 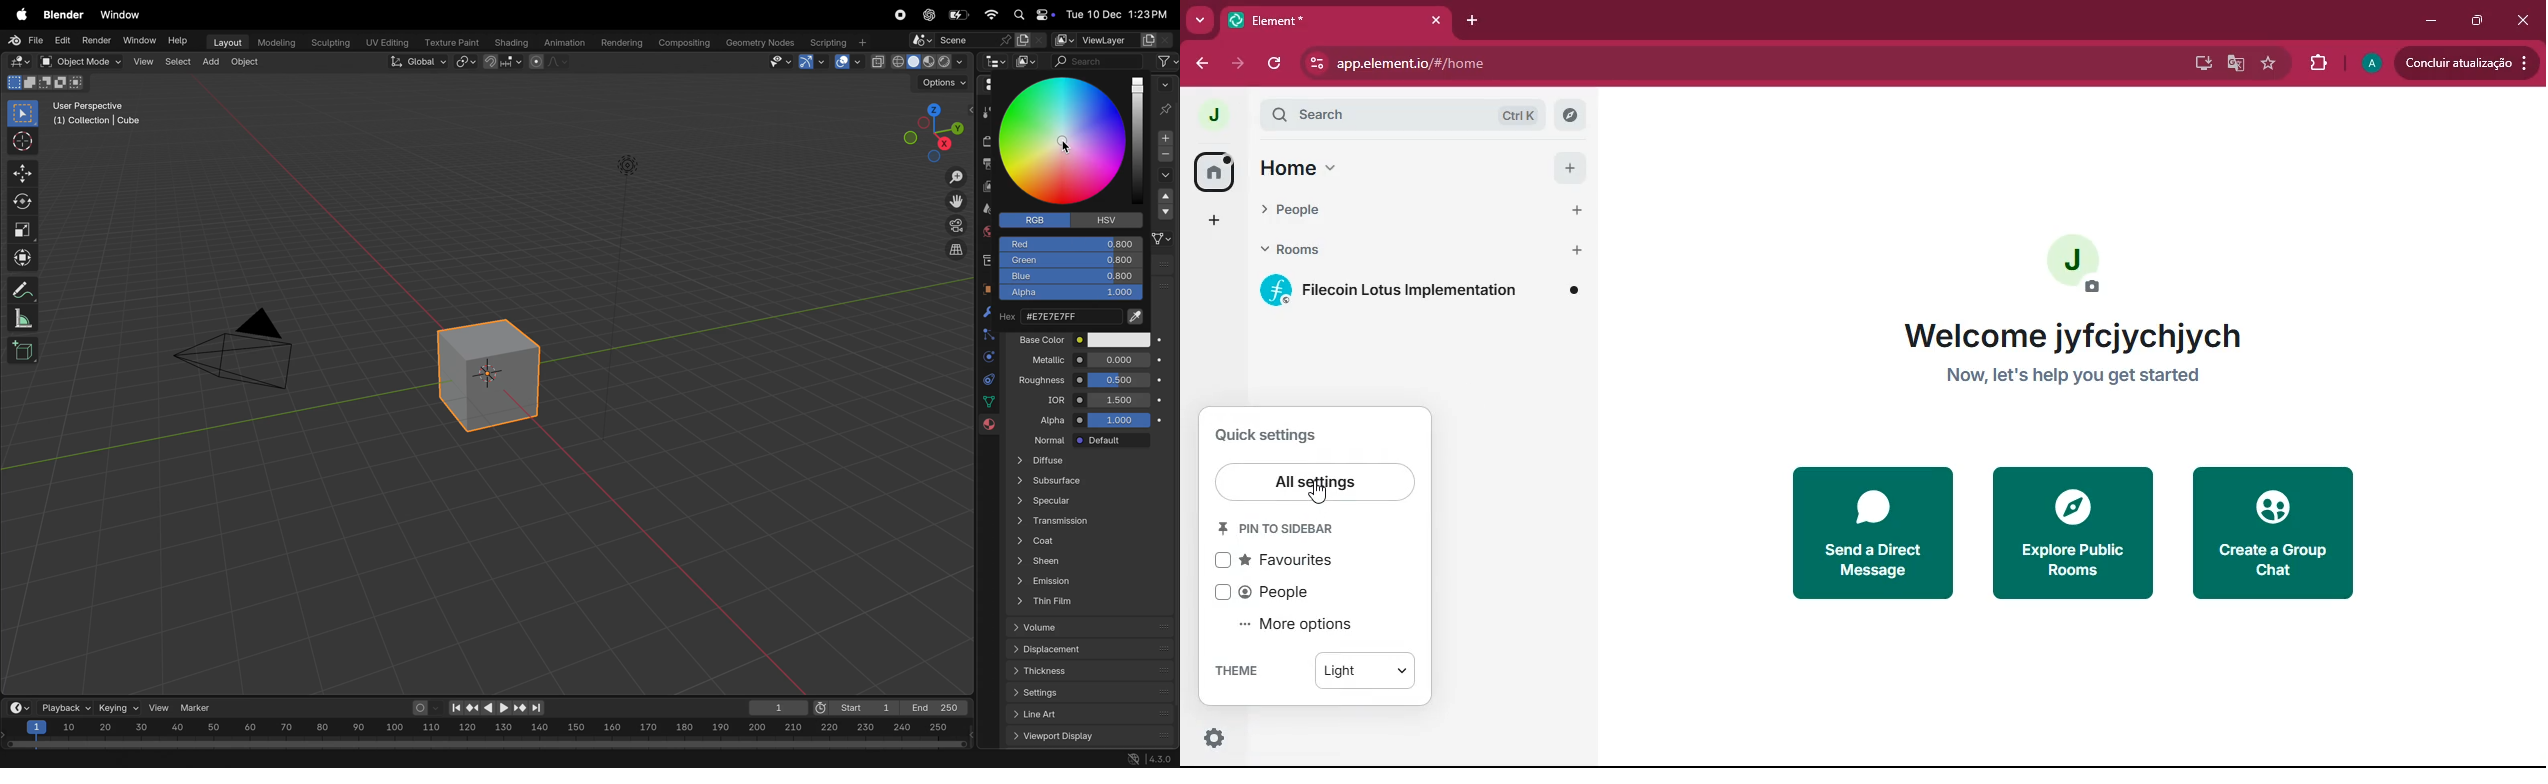 I want to click on version 4.30, so click(x=1148, y=760).